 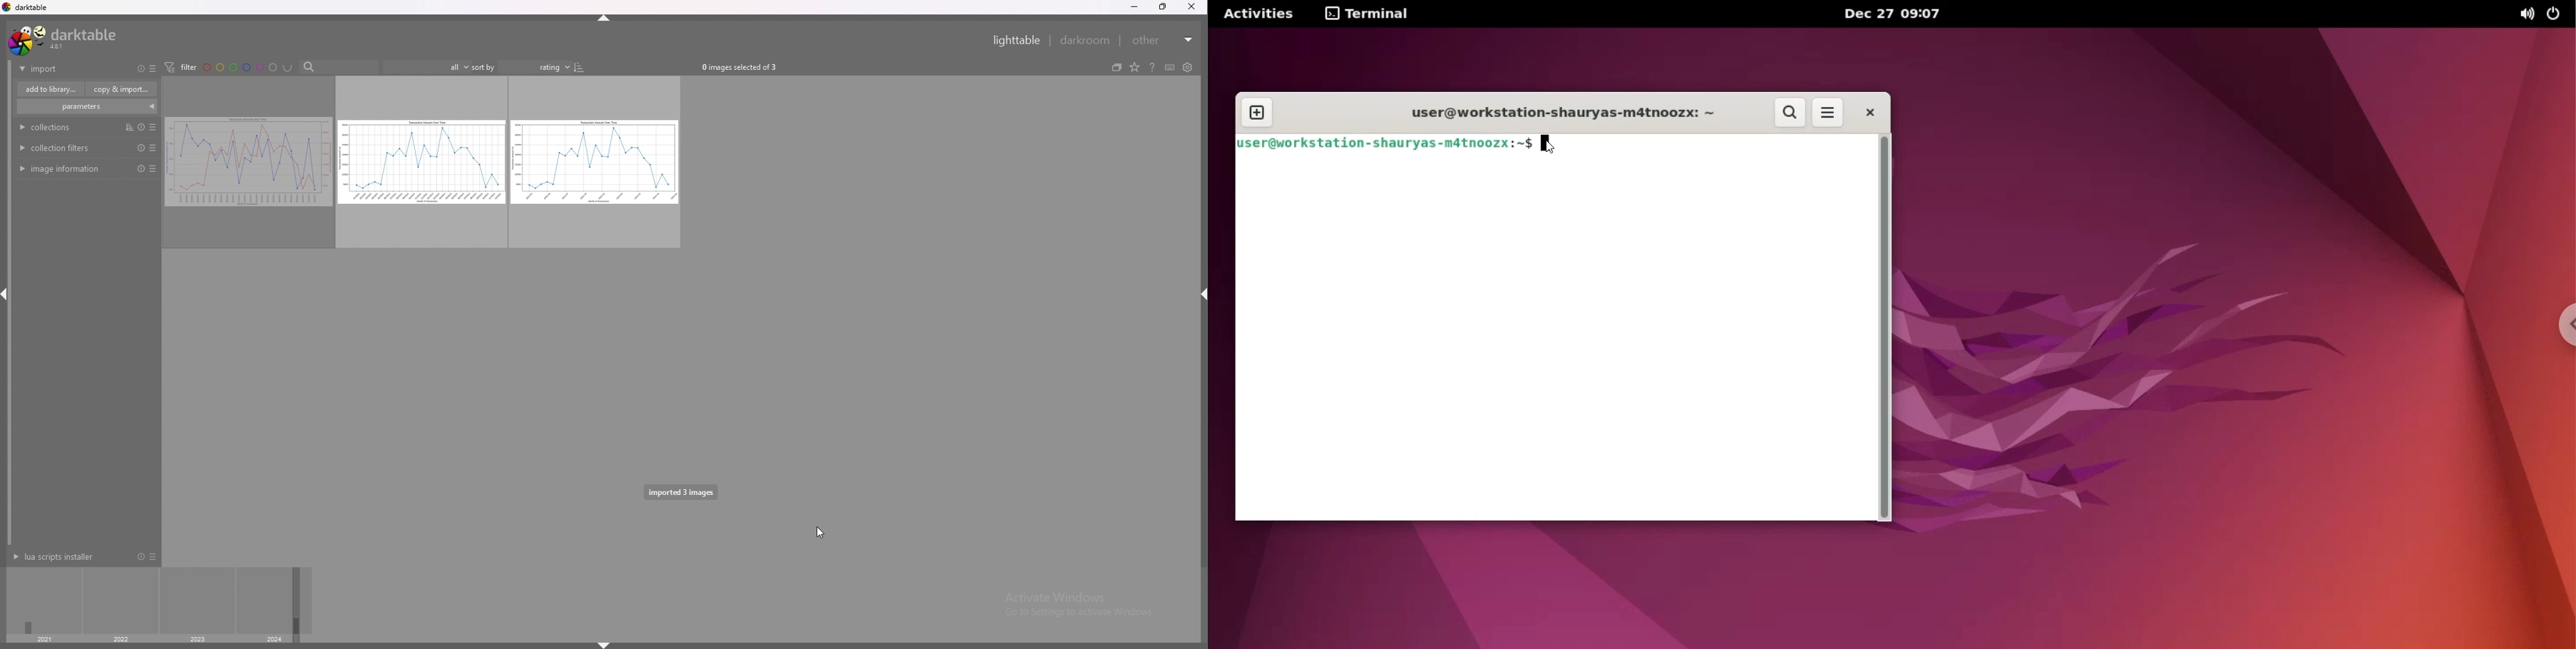 I want to click on imported 3 images, so click(x=680, y=491).